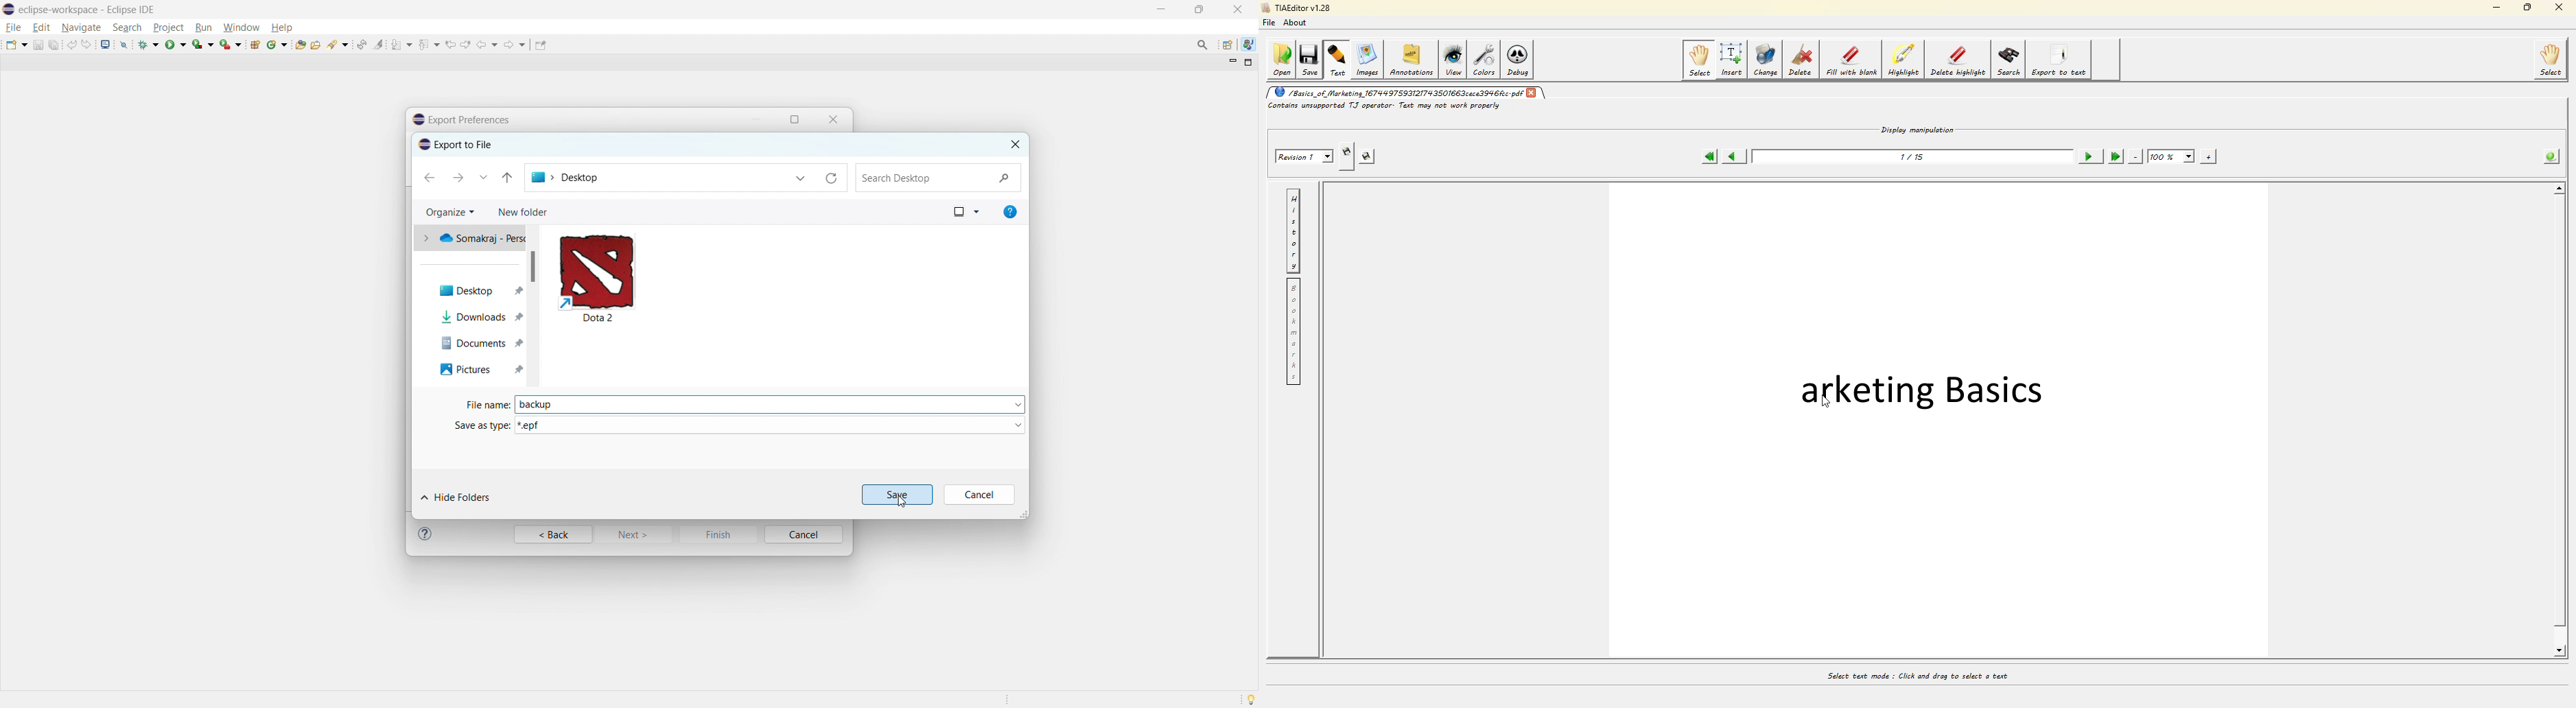  What do you see at coordinates (1159, 9) in the screenshot?
I see `minimize` at bounding box center [1159, 9].